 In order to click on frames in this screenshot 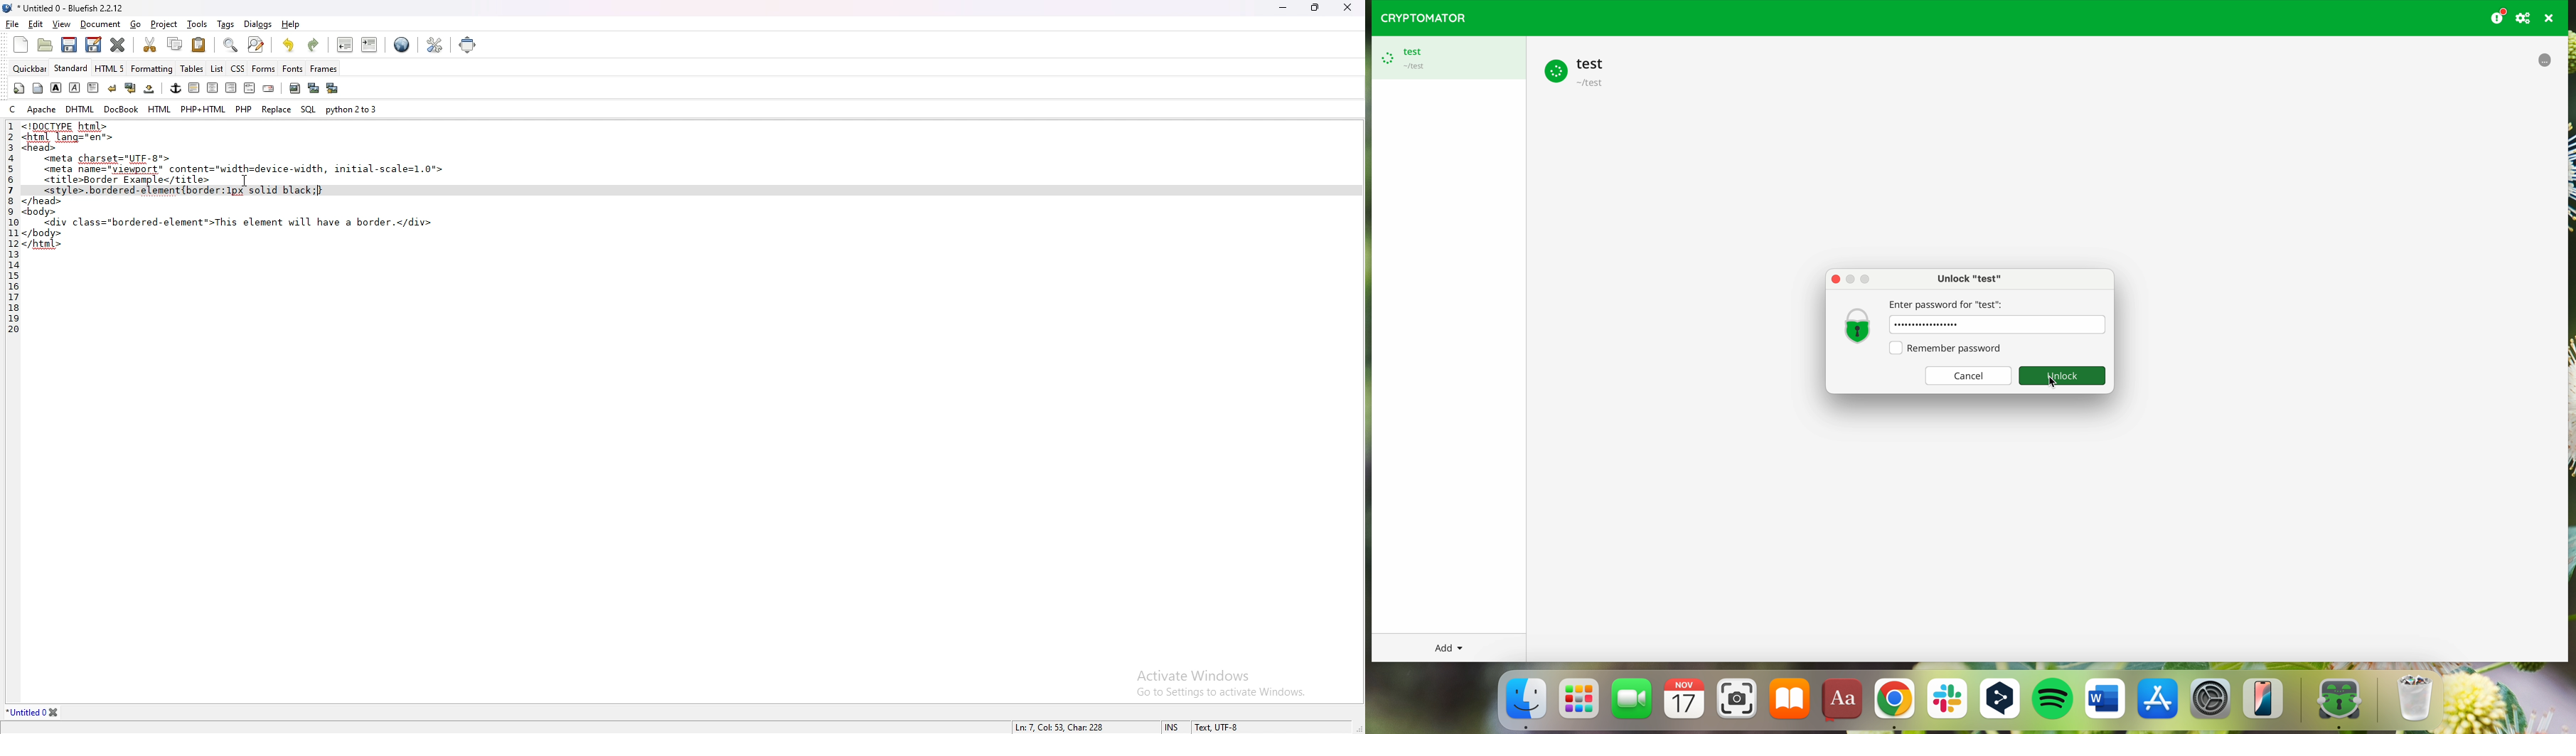, I will do `click(324, 68)`.